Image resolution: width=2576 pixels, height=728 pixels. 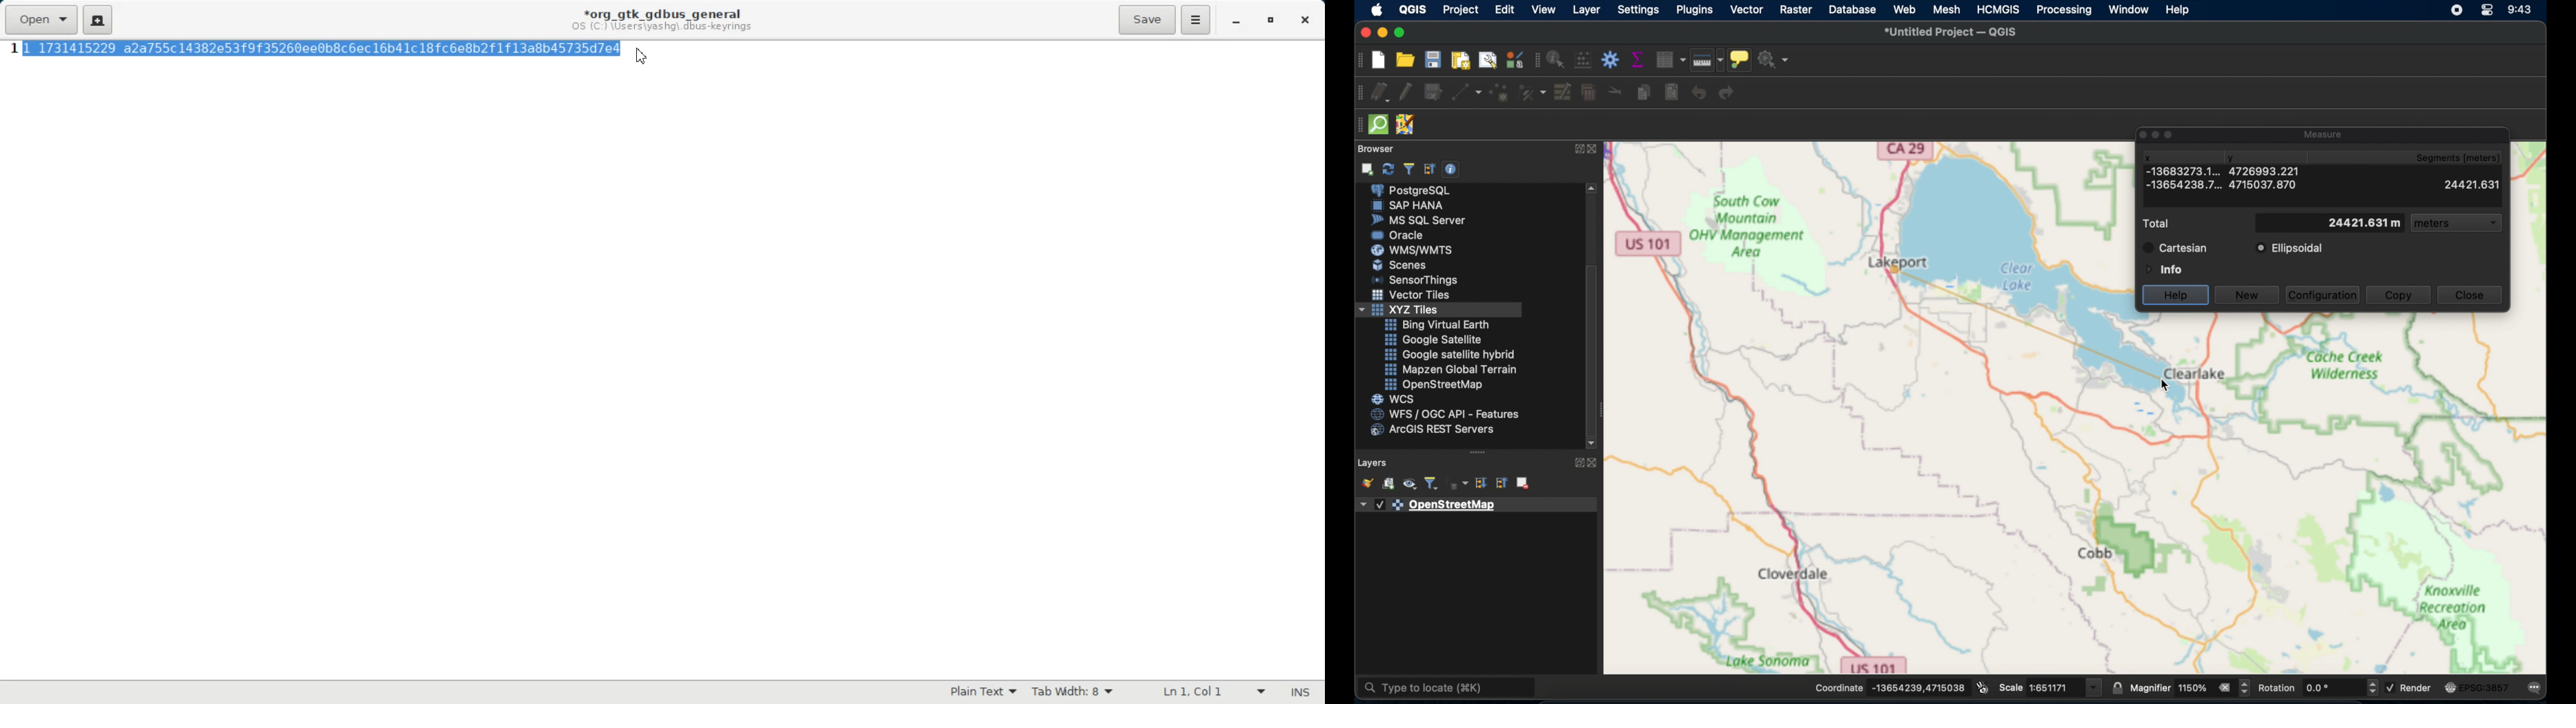 What do you see at coordinates (1613, 91) in the screenshot?
I see `cut features` at bounding box center [1613, 91].